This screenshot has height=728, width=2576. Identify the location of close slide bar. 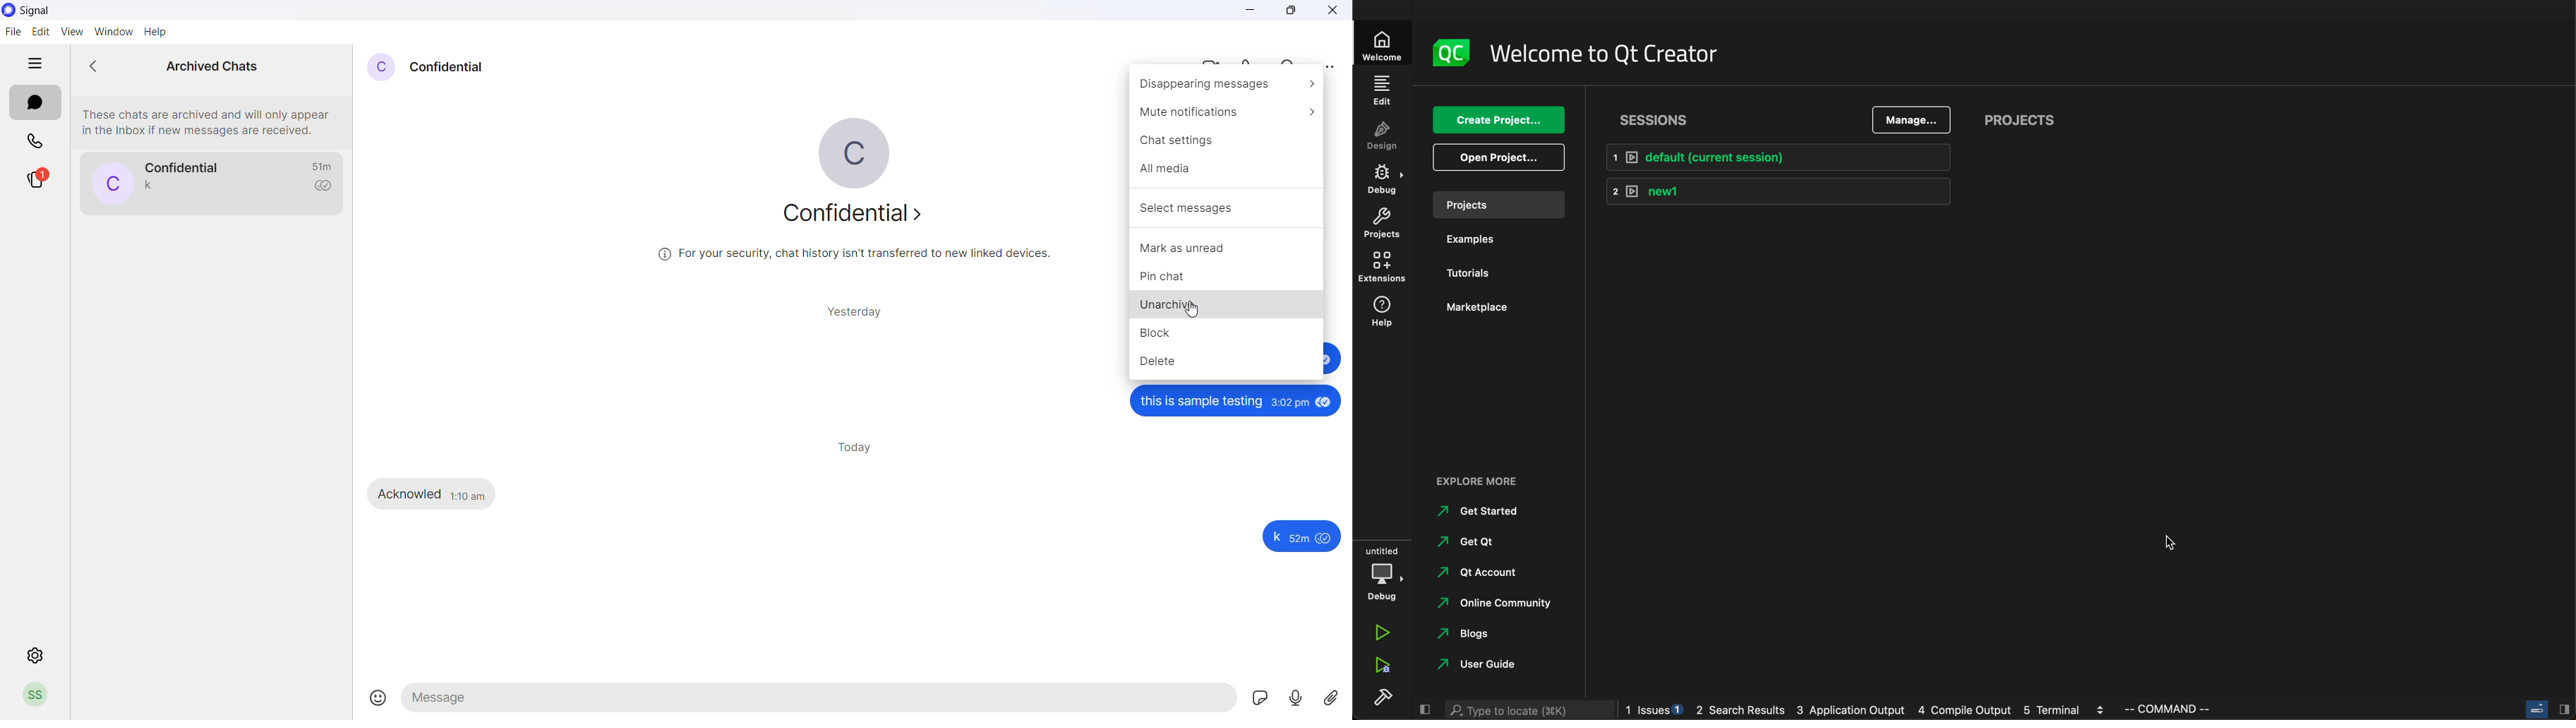
(2543, 710).